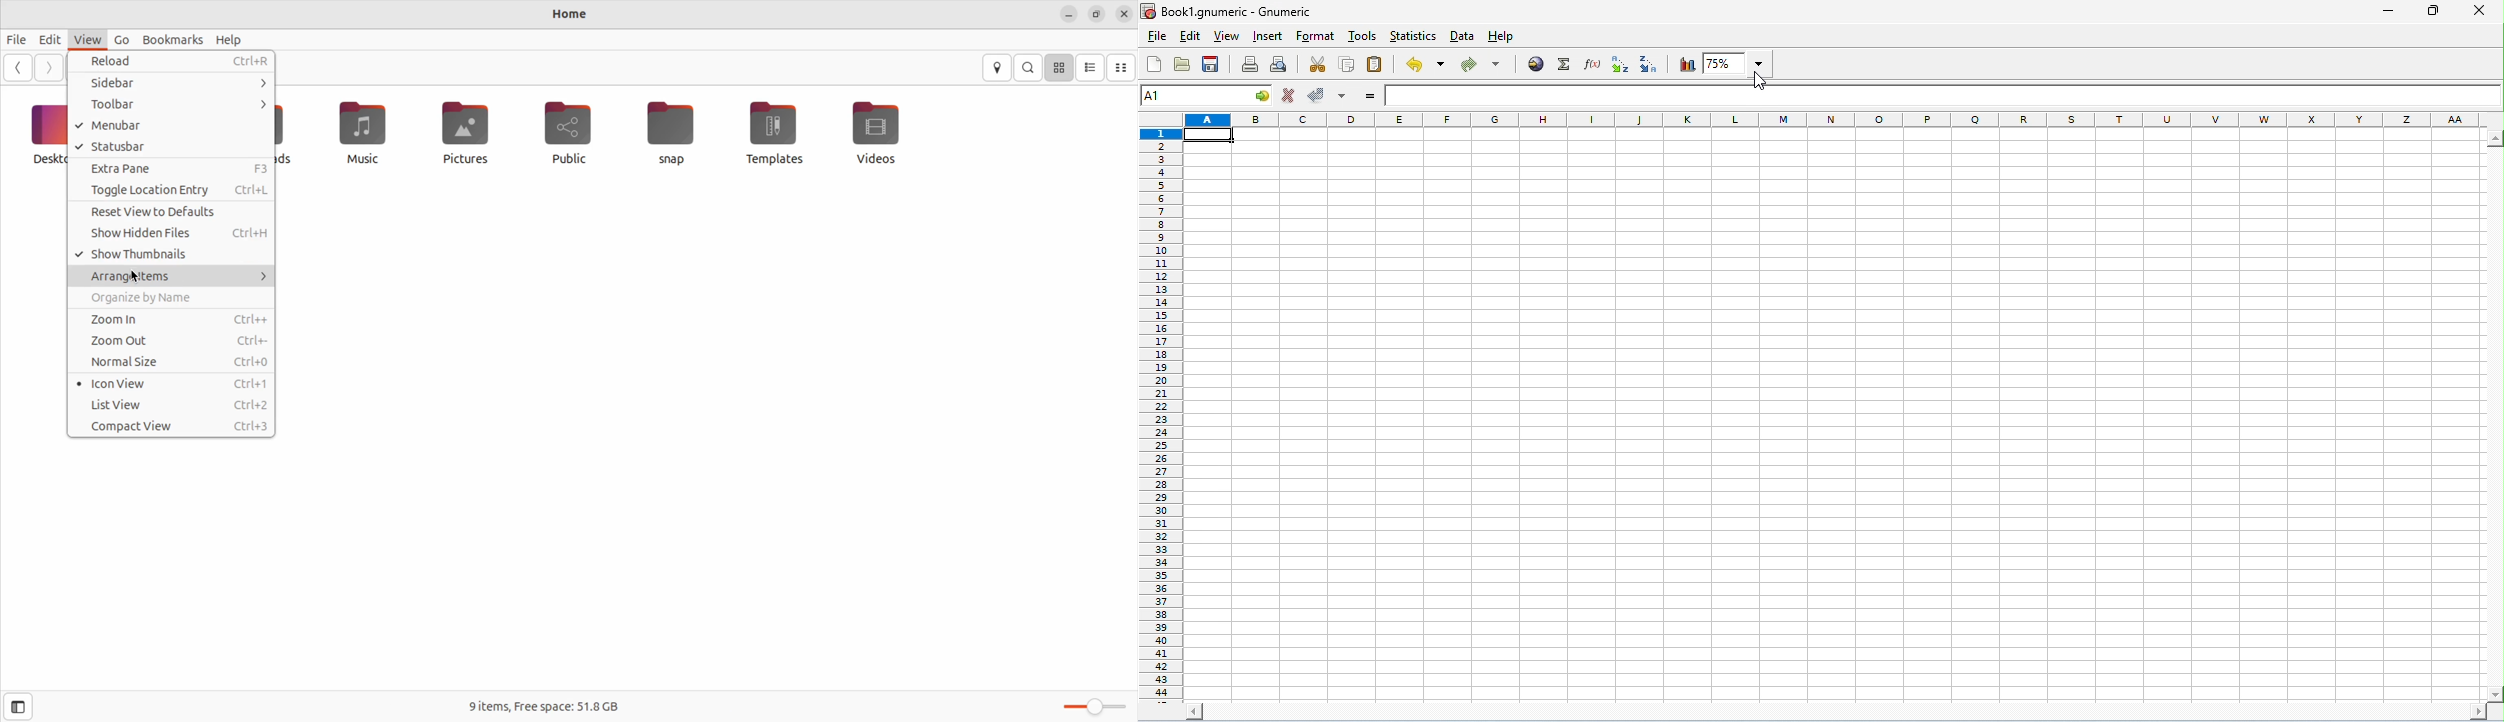 This screenshot has width=2520, height=728. What do you see at coordinates (1425, 64) in the screenshot?
I see `undo` at bounding box center [1425, 64].